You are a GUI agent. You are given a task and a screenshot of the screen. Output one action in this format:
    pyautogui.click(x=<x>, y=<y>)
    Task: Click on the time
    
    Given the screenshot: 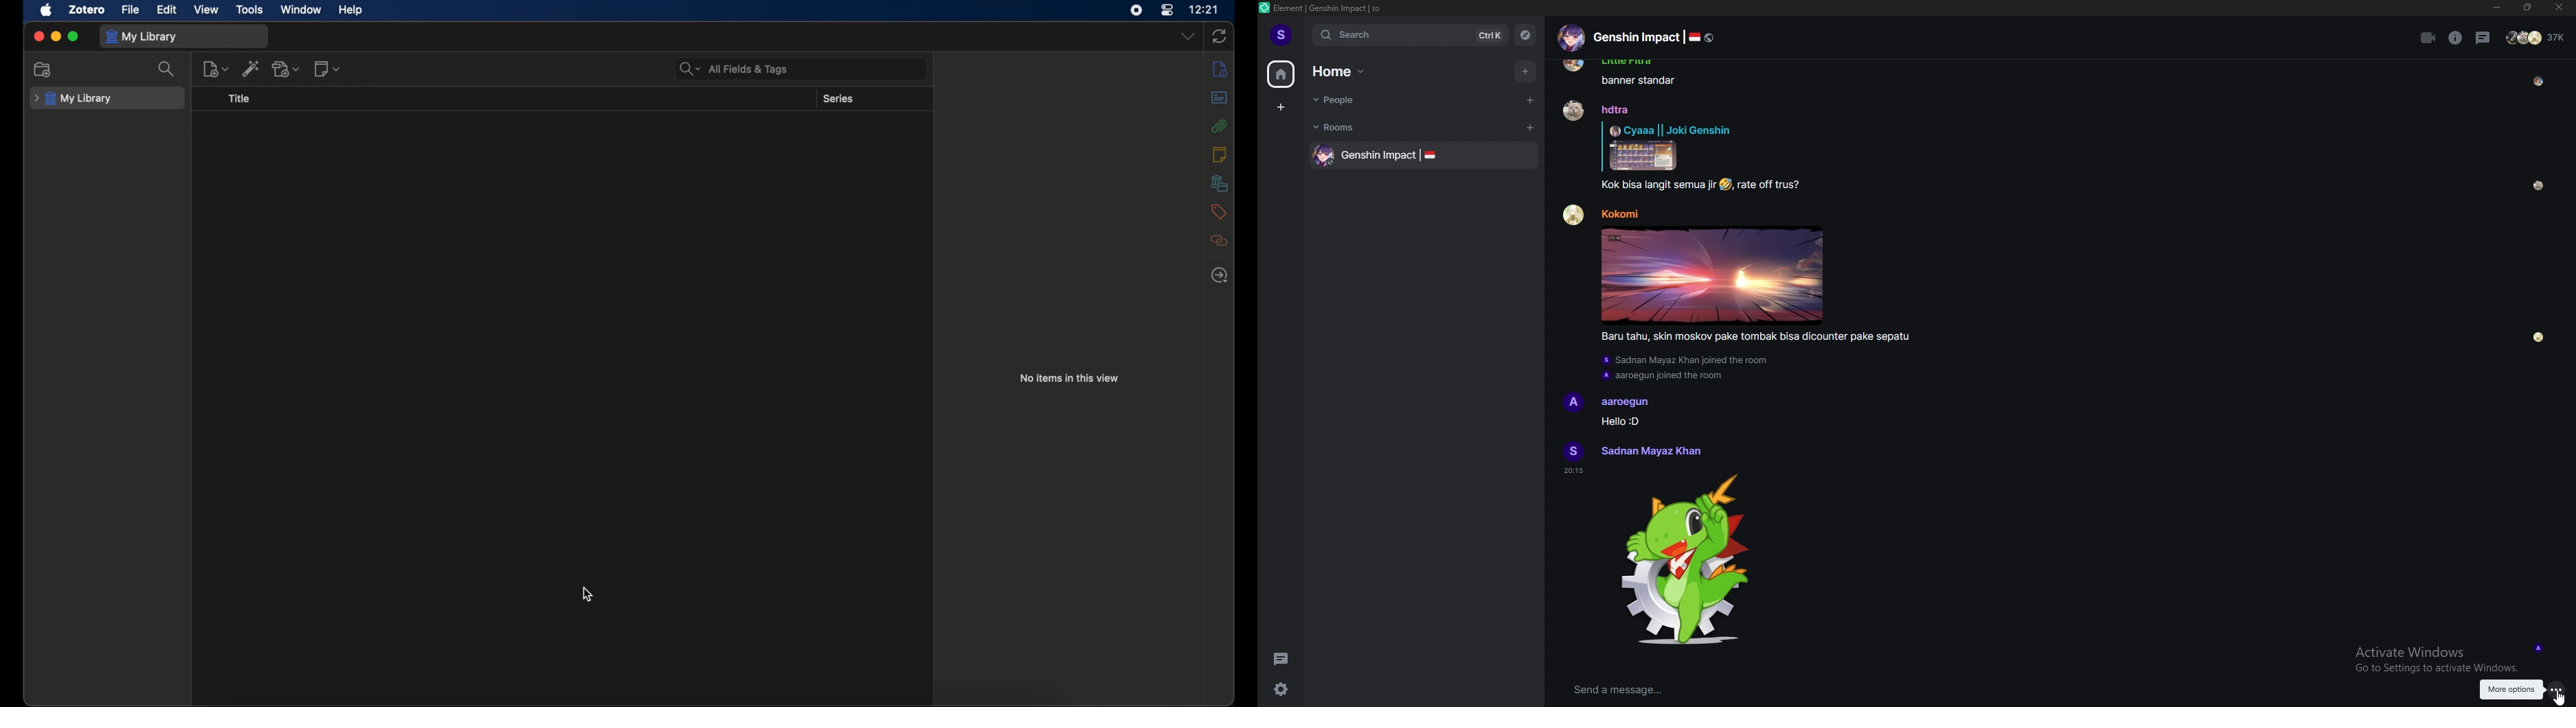 What is the action you would take?
    pyautogui.click(x=1204, y=9)
    